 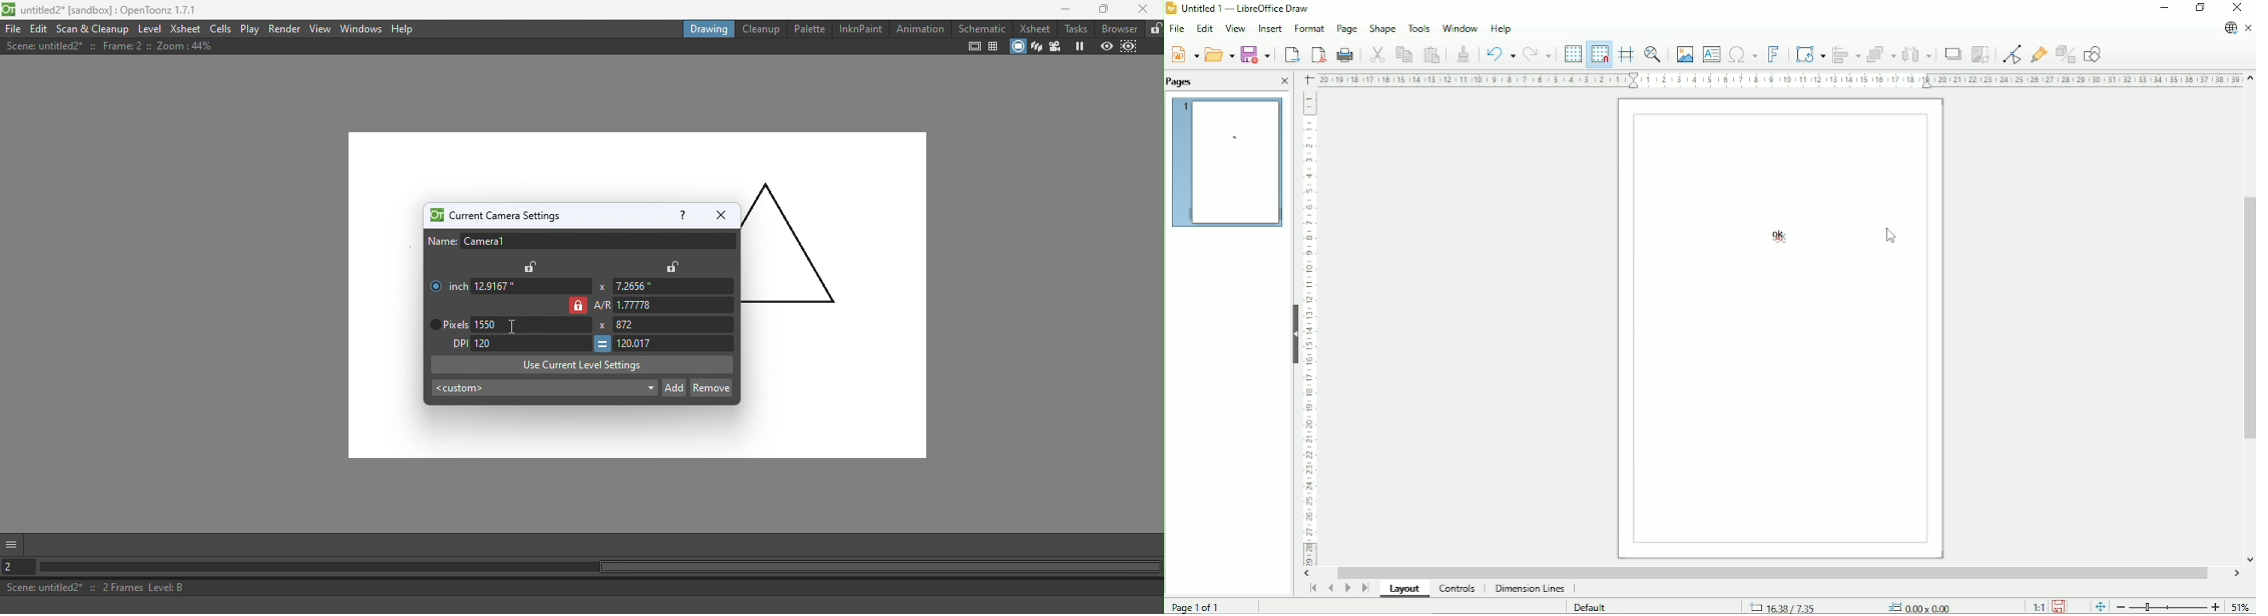 I want to click on Vertical scale, so click(x=1309, y=328).